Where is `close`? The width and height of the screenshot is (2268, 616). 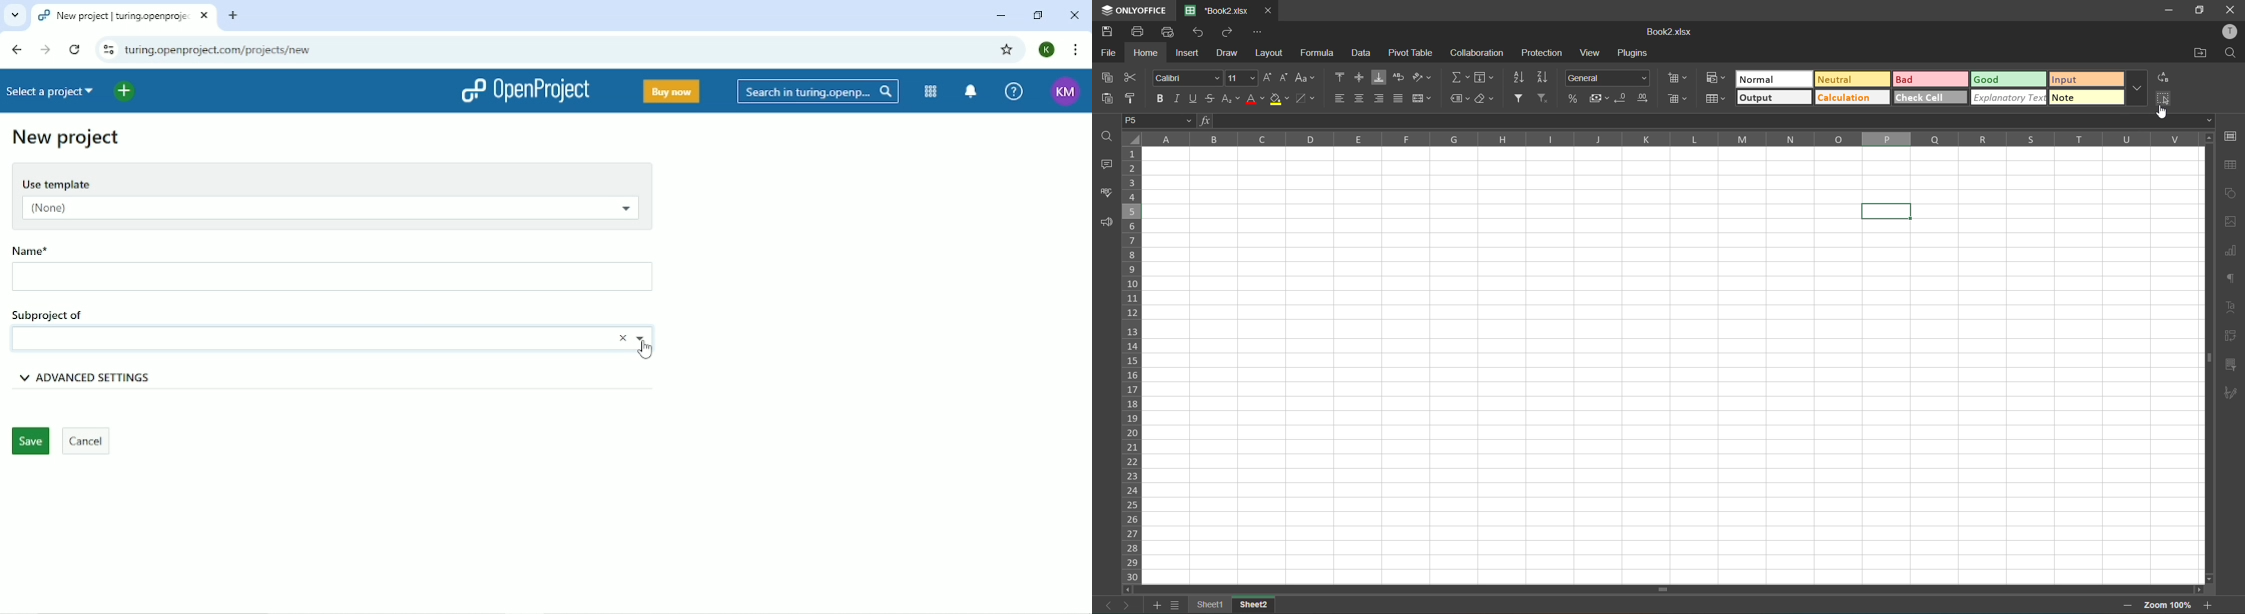
close is located at coordinates (2232, 9).